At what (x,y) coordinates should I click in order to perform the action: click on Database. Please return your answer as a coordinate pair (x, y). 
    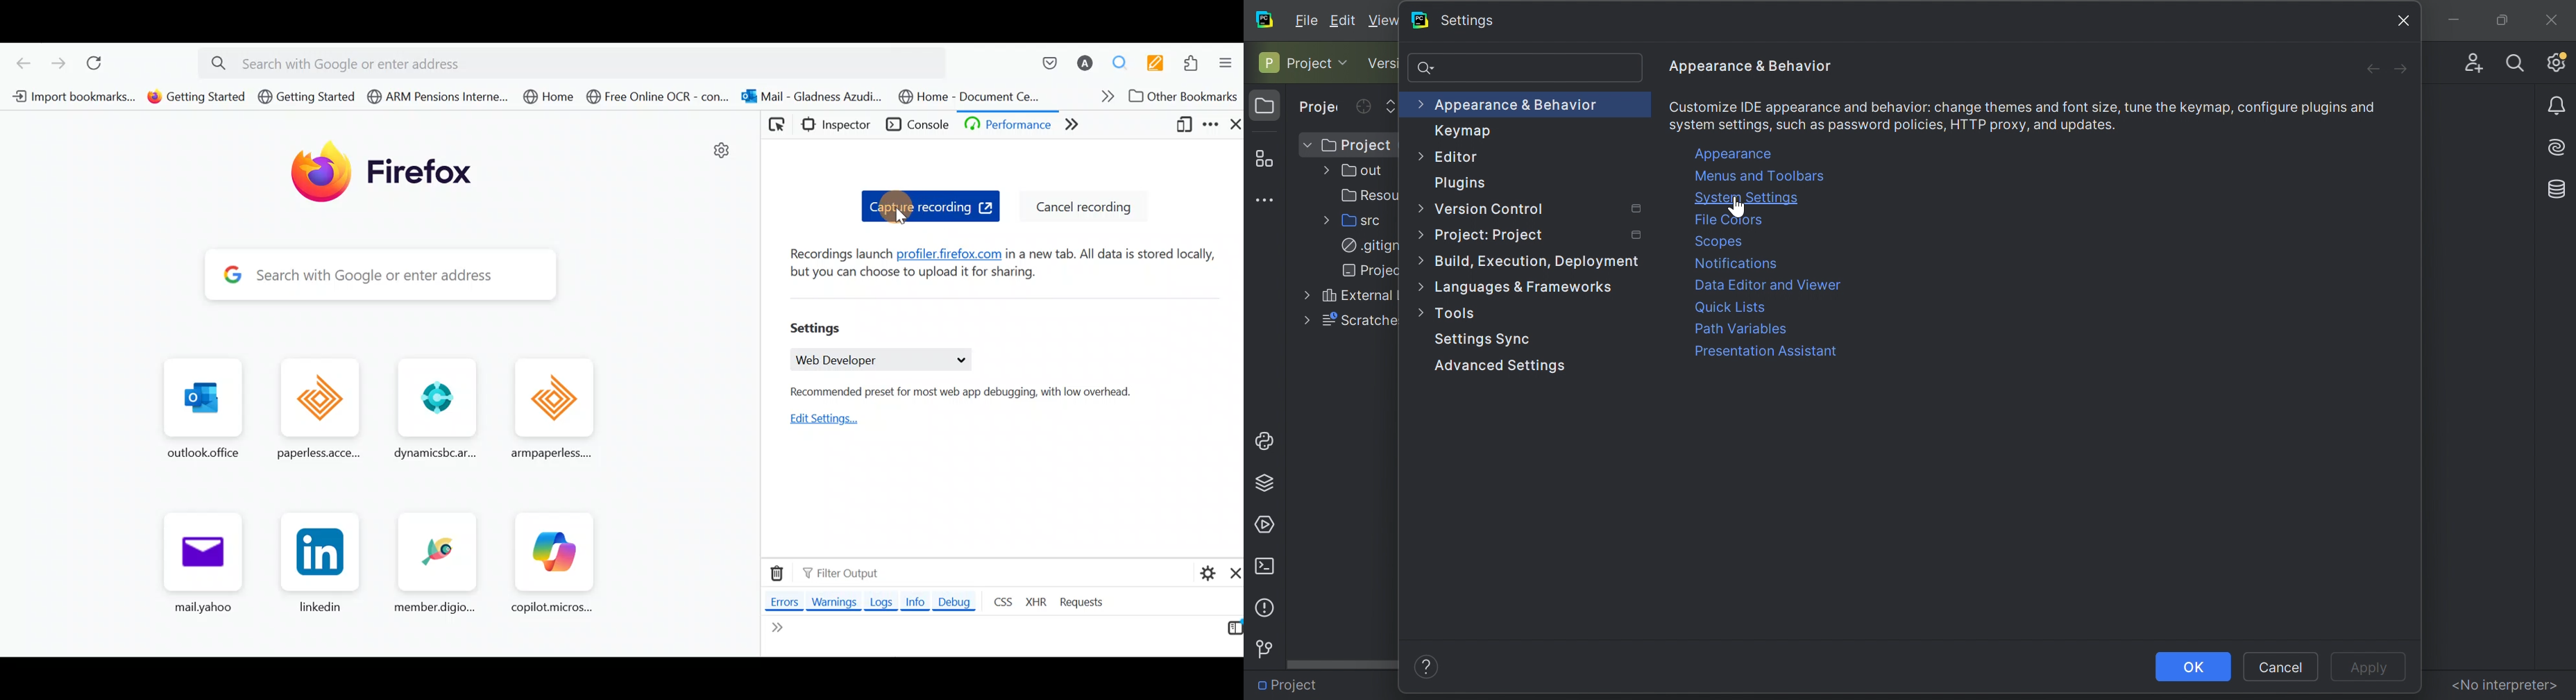
    Looking at the image, I should click on (2558, 187).